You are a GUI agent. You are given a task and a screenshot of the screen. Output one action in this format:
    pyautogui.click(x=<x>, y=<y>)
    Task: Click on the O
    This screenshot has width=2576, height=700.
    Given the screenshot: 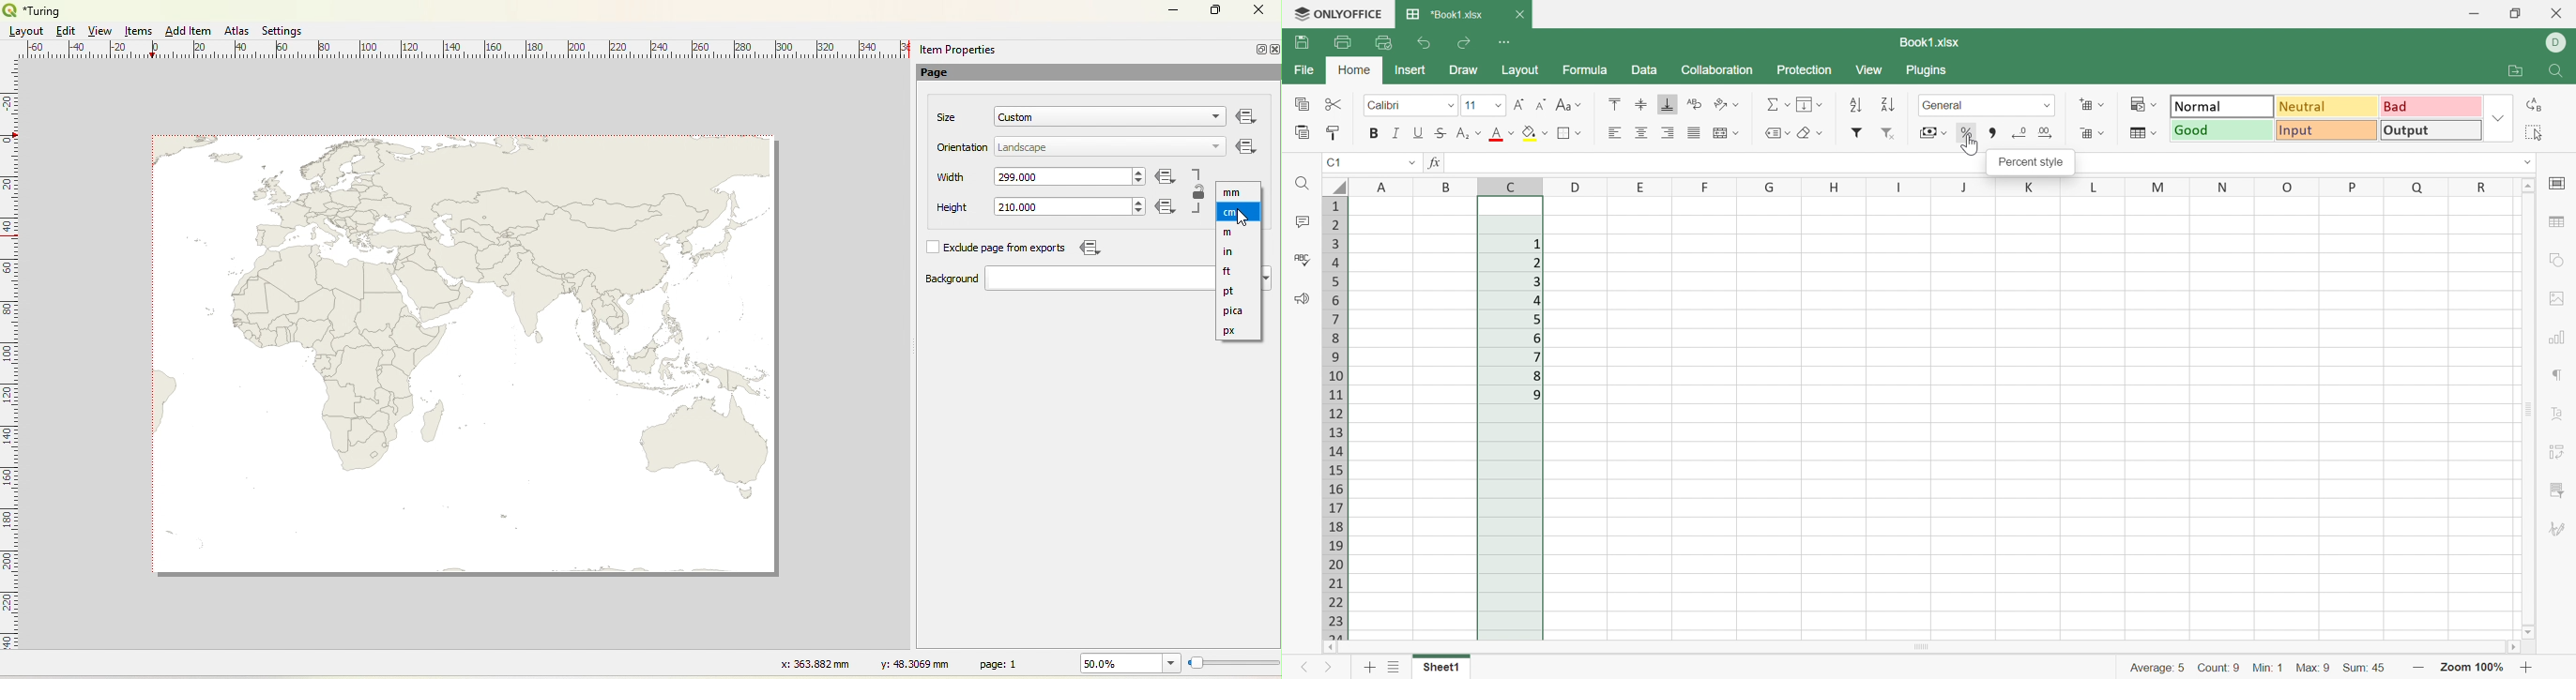 What is the action you would take?
    pyautogui.click(x=2290, y=186)
    